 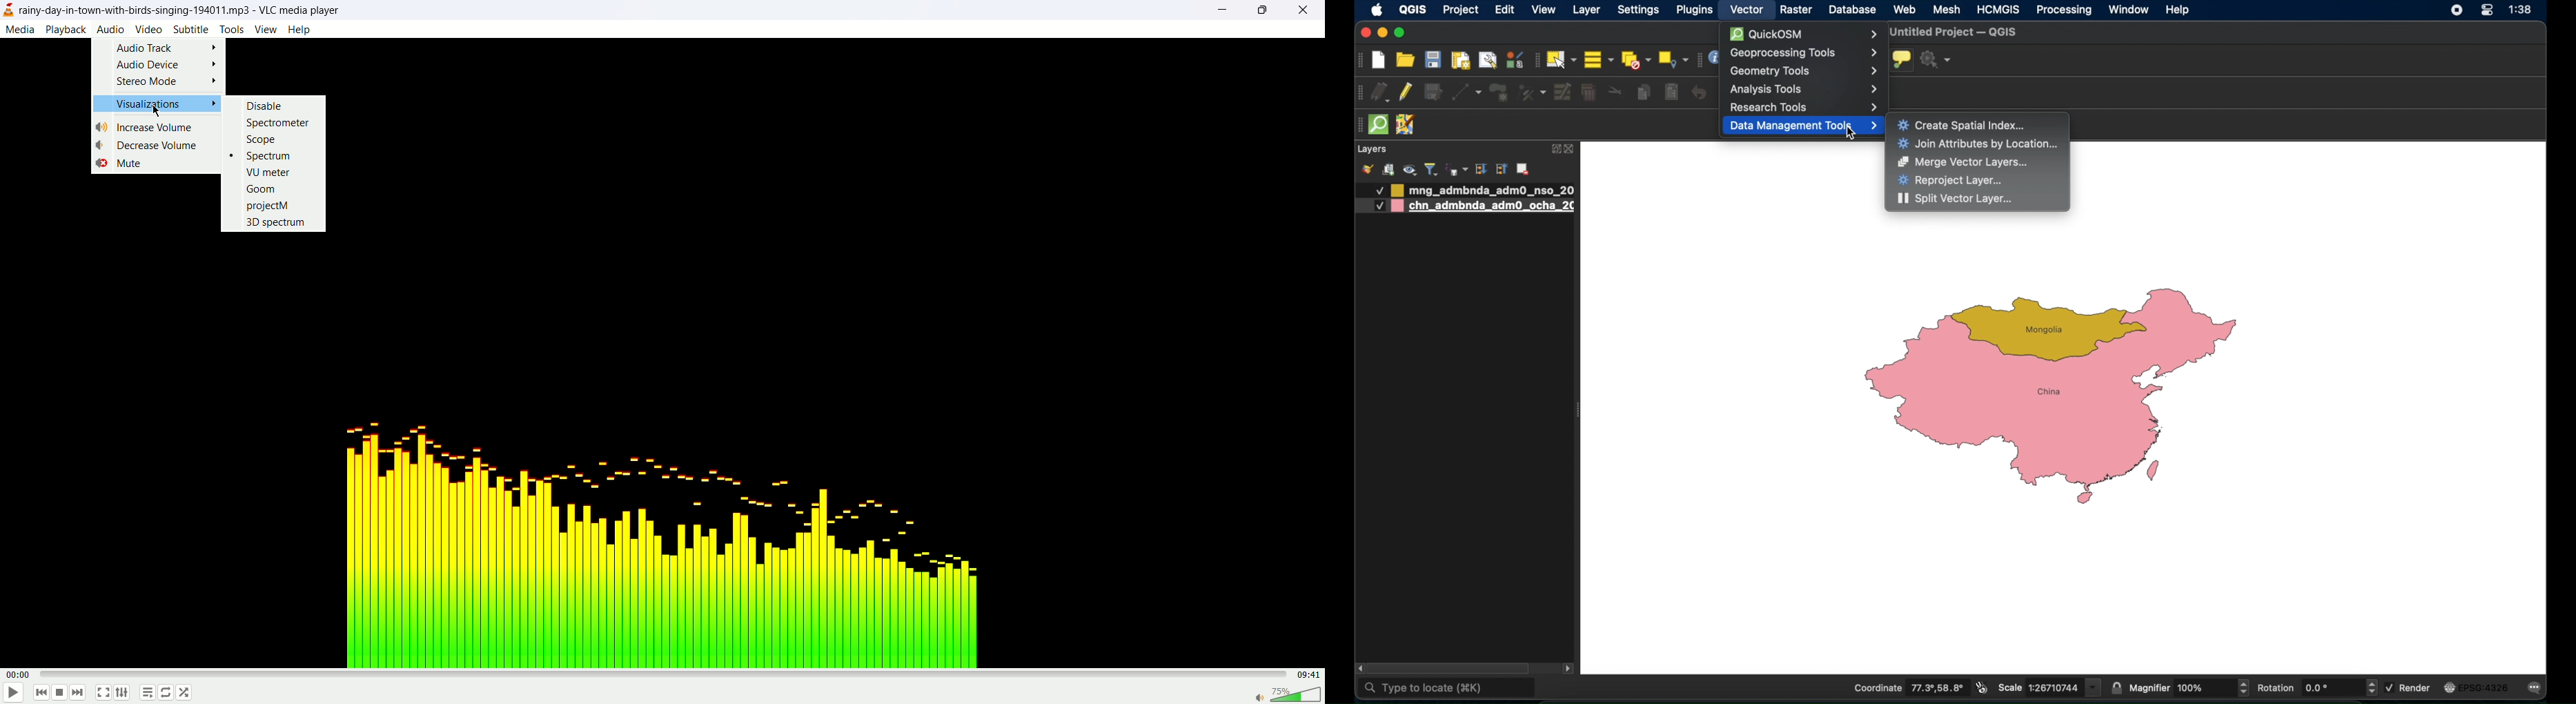 I want to click on expand, so click(x=1481, y=169).